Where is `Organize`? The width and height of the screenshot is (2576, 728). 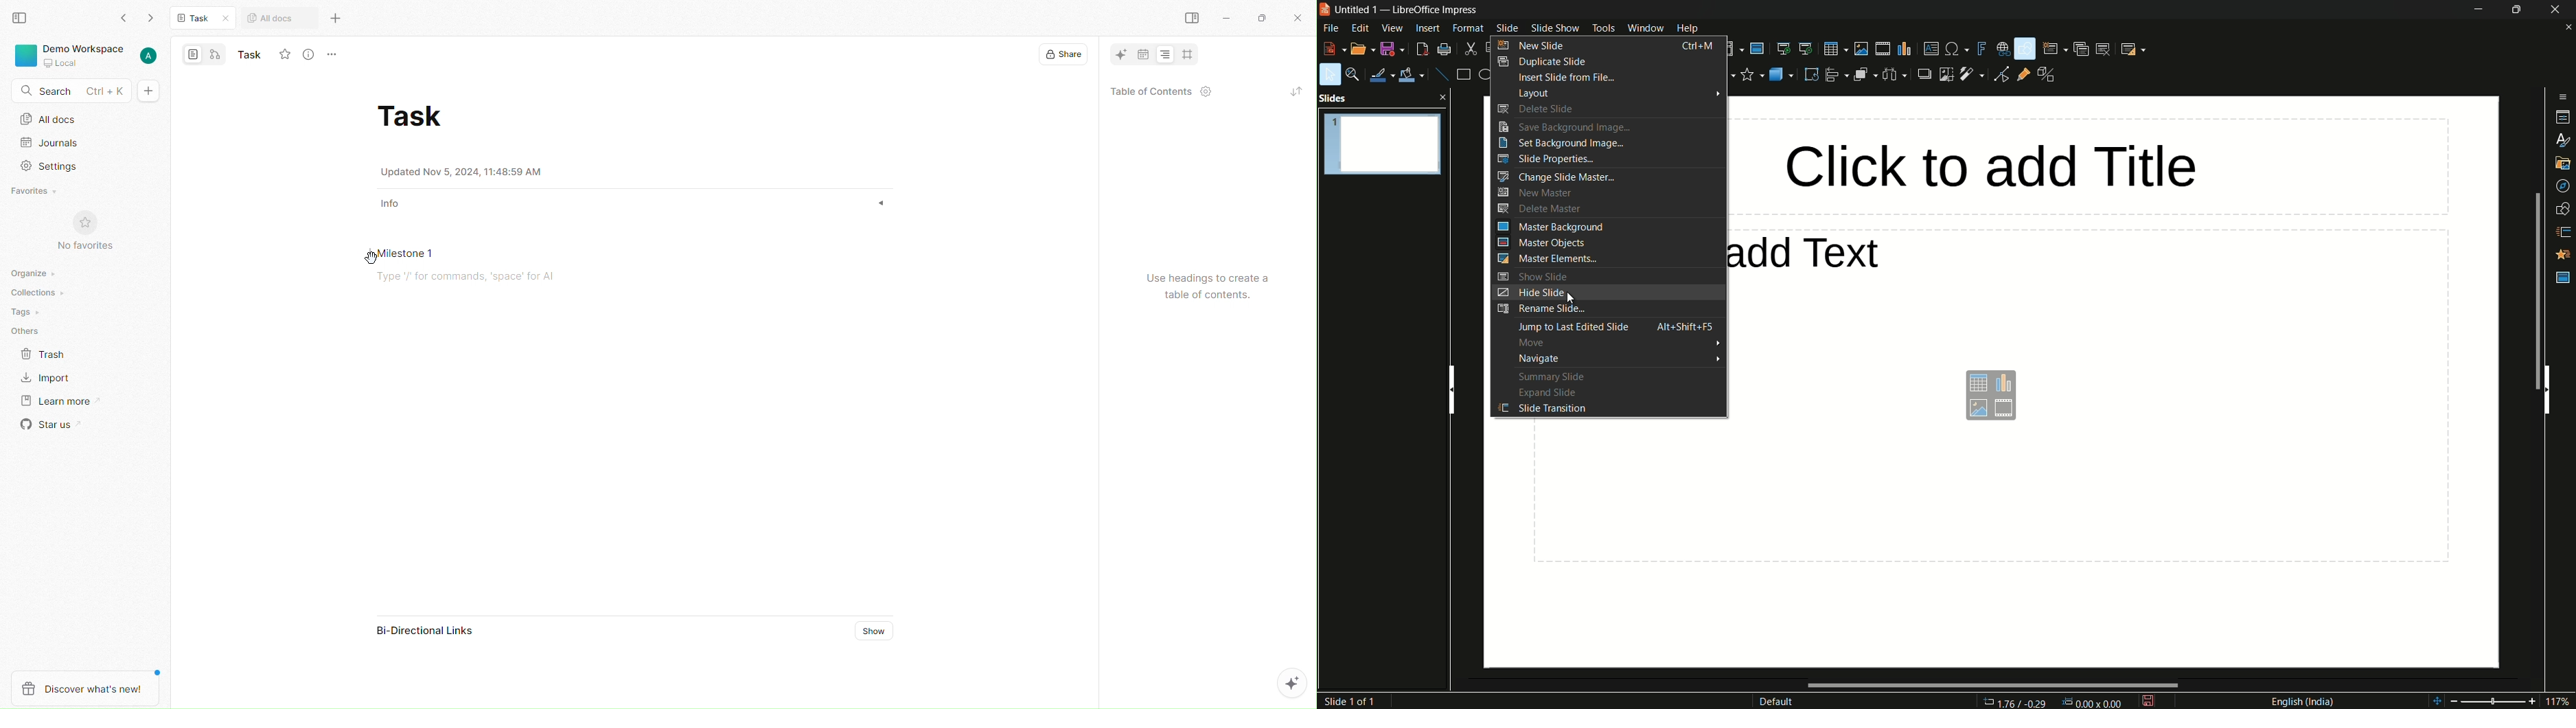 Organize is located at coordinates (30, 273).